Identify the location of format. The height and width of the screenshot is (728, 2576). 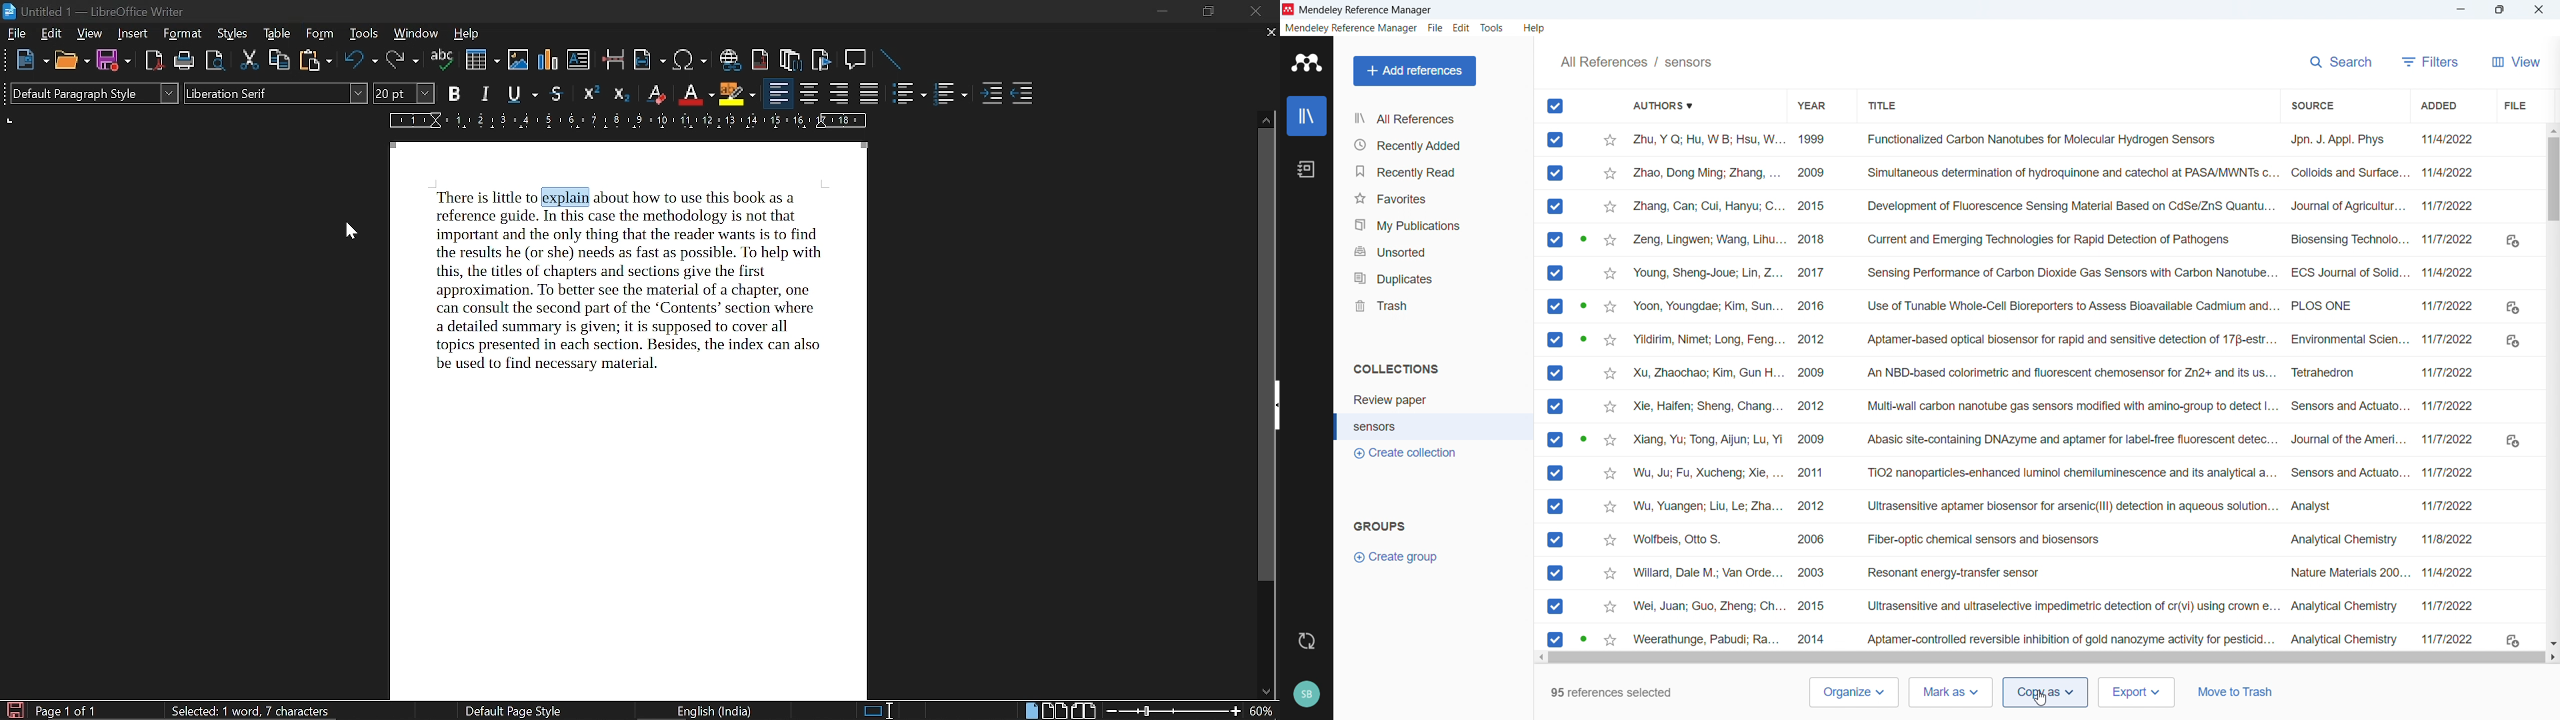
(184, 35).